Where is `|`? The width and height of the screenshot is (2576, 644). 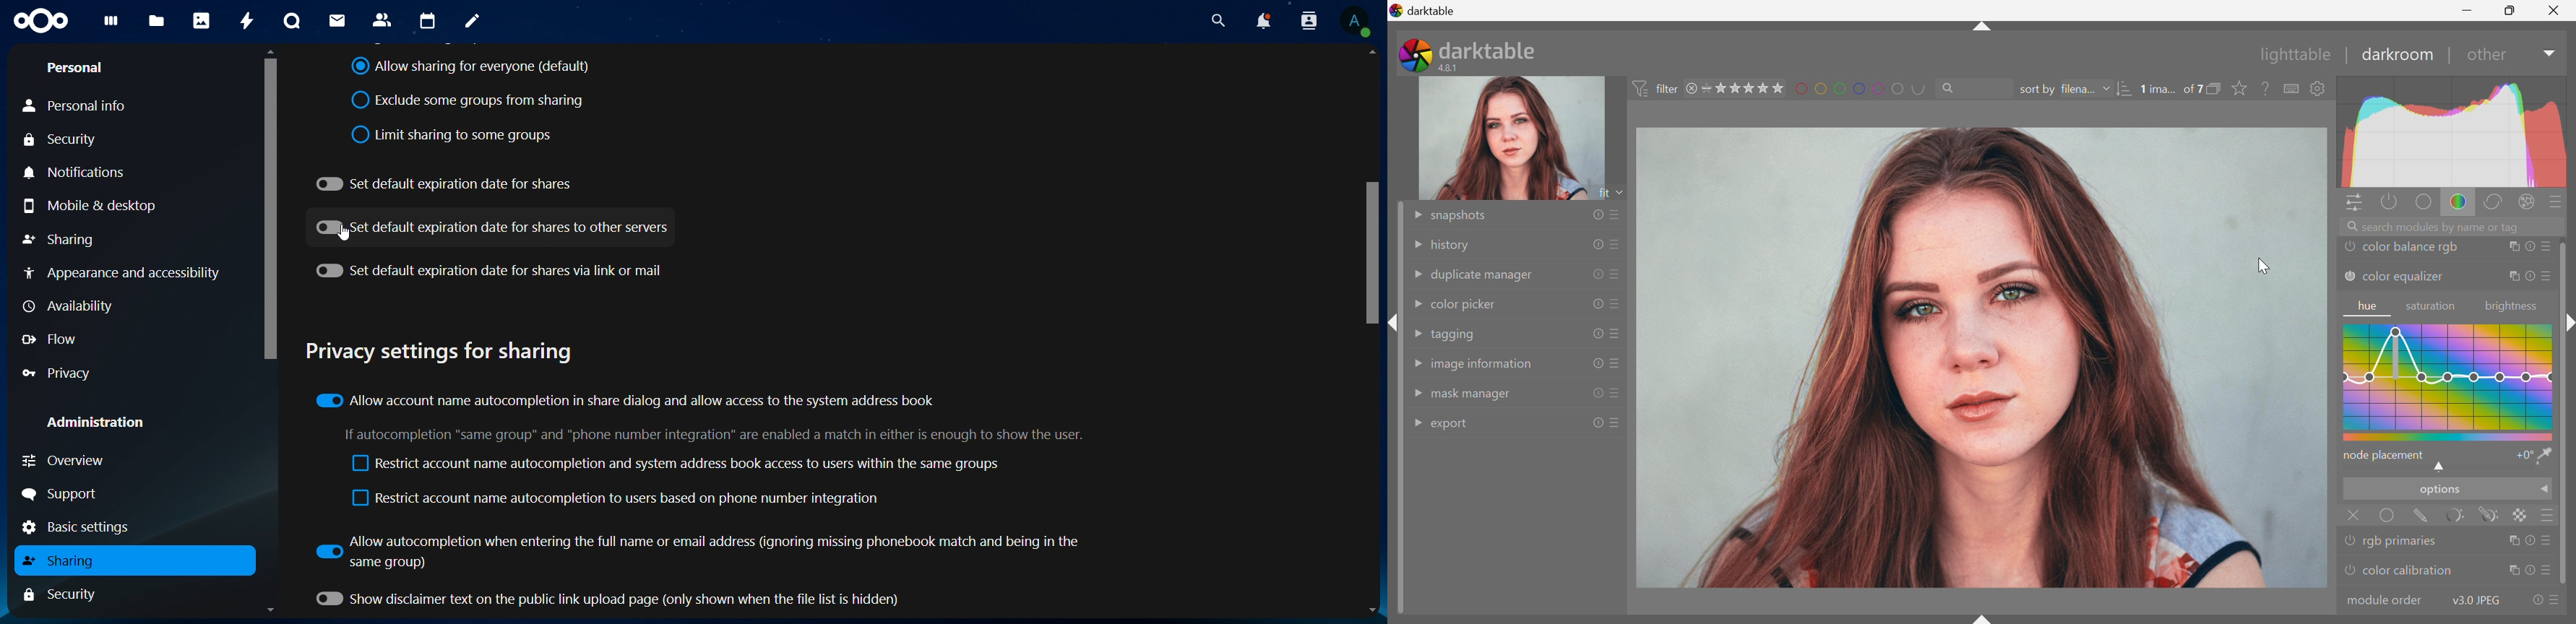 | is located at coordinates (2449, 55).